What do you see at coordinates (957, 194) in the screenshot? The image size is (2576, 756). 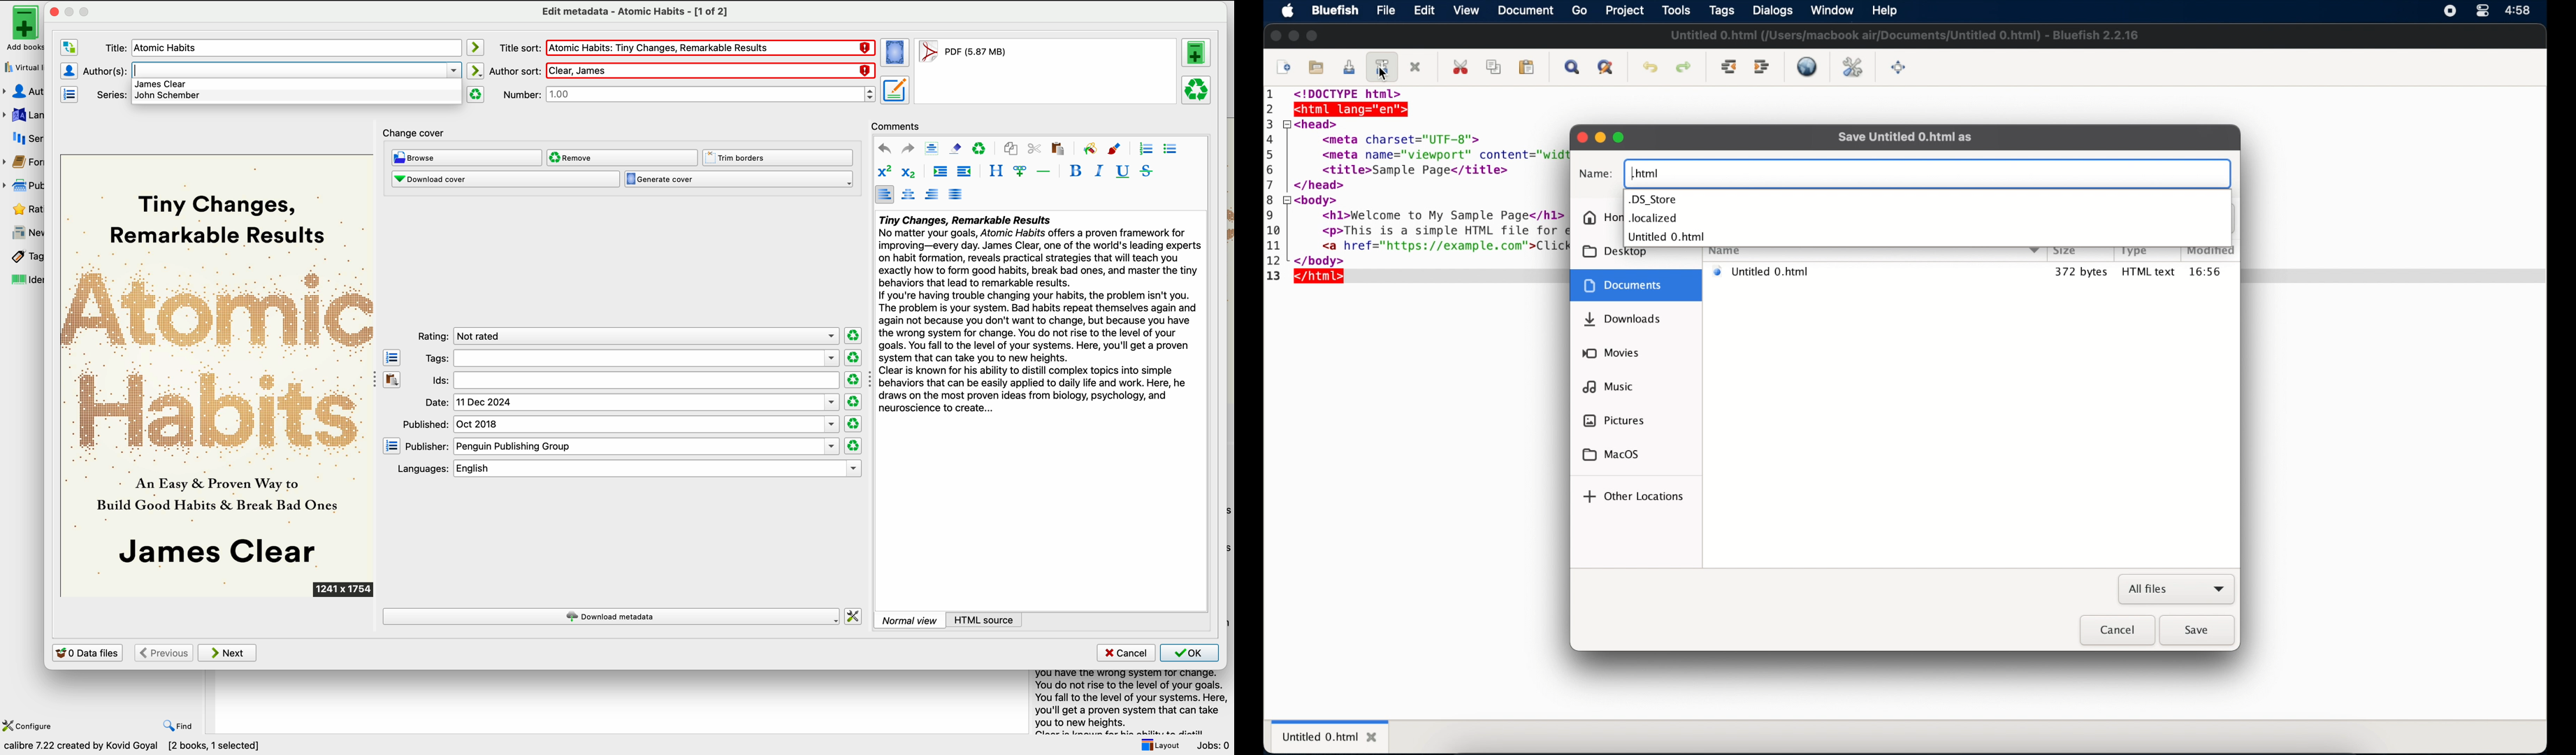 I see `align justified` at bounding box center [957, 194].